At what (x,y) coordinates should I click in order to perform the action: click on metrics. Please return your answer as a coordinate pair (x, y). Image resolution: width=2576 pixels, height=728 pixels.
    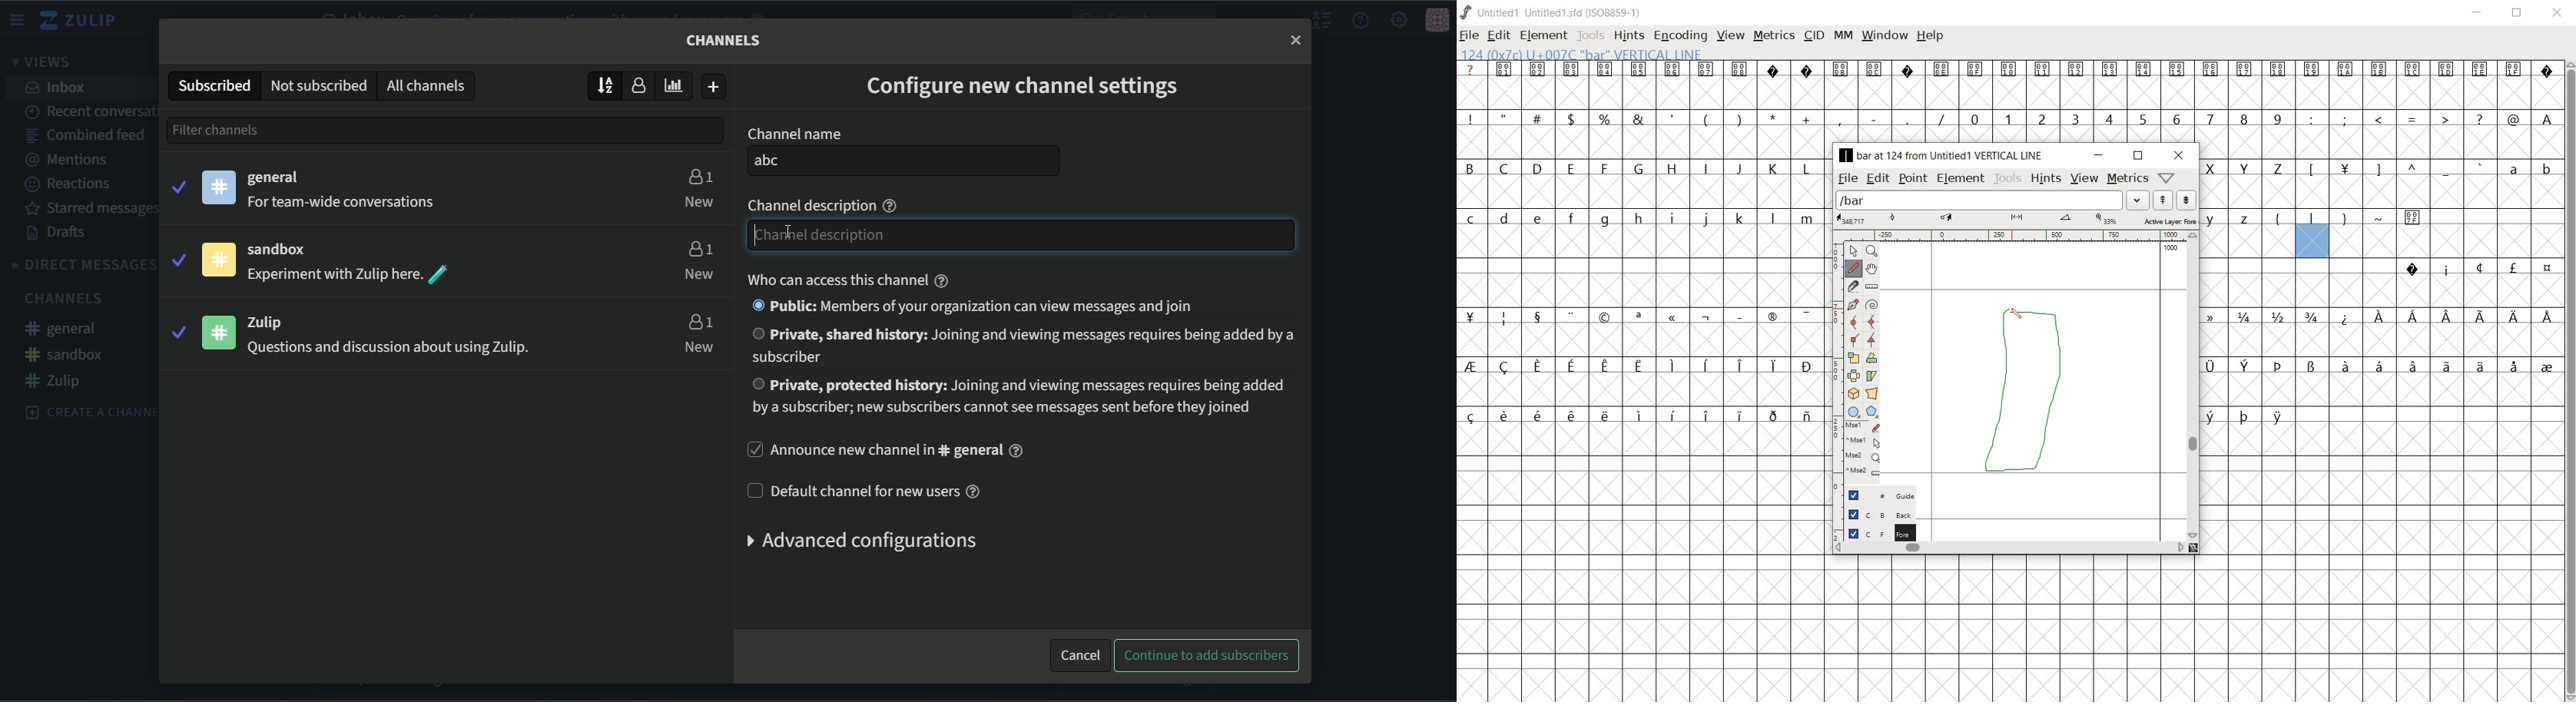
    Looking at the image, I should click on (1774, 34).